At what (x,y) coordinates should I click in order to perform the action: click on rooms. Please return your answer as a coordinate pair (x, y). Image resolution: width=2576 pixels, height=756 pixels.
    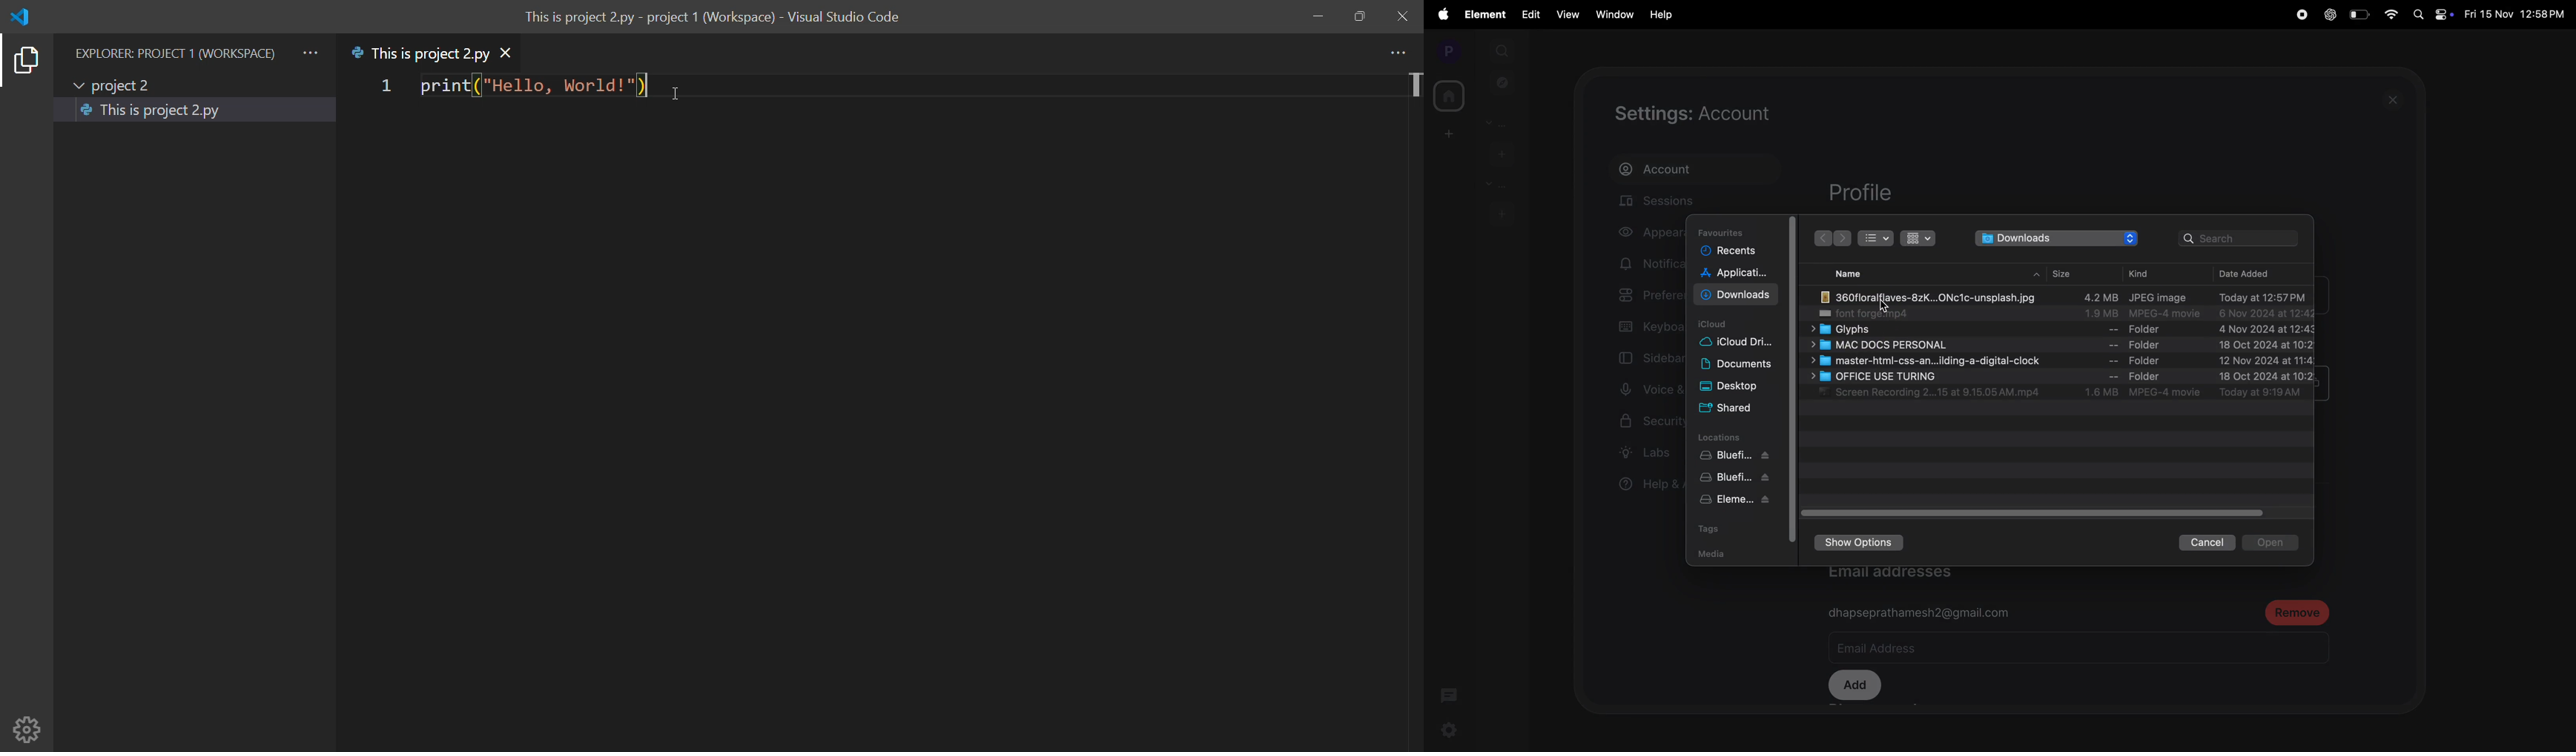
    Looking at the image, I should click on (1494, 185).